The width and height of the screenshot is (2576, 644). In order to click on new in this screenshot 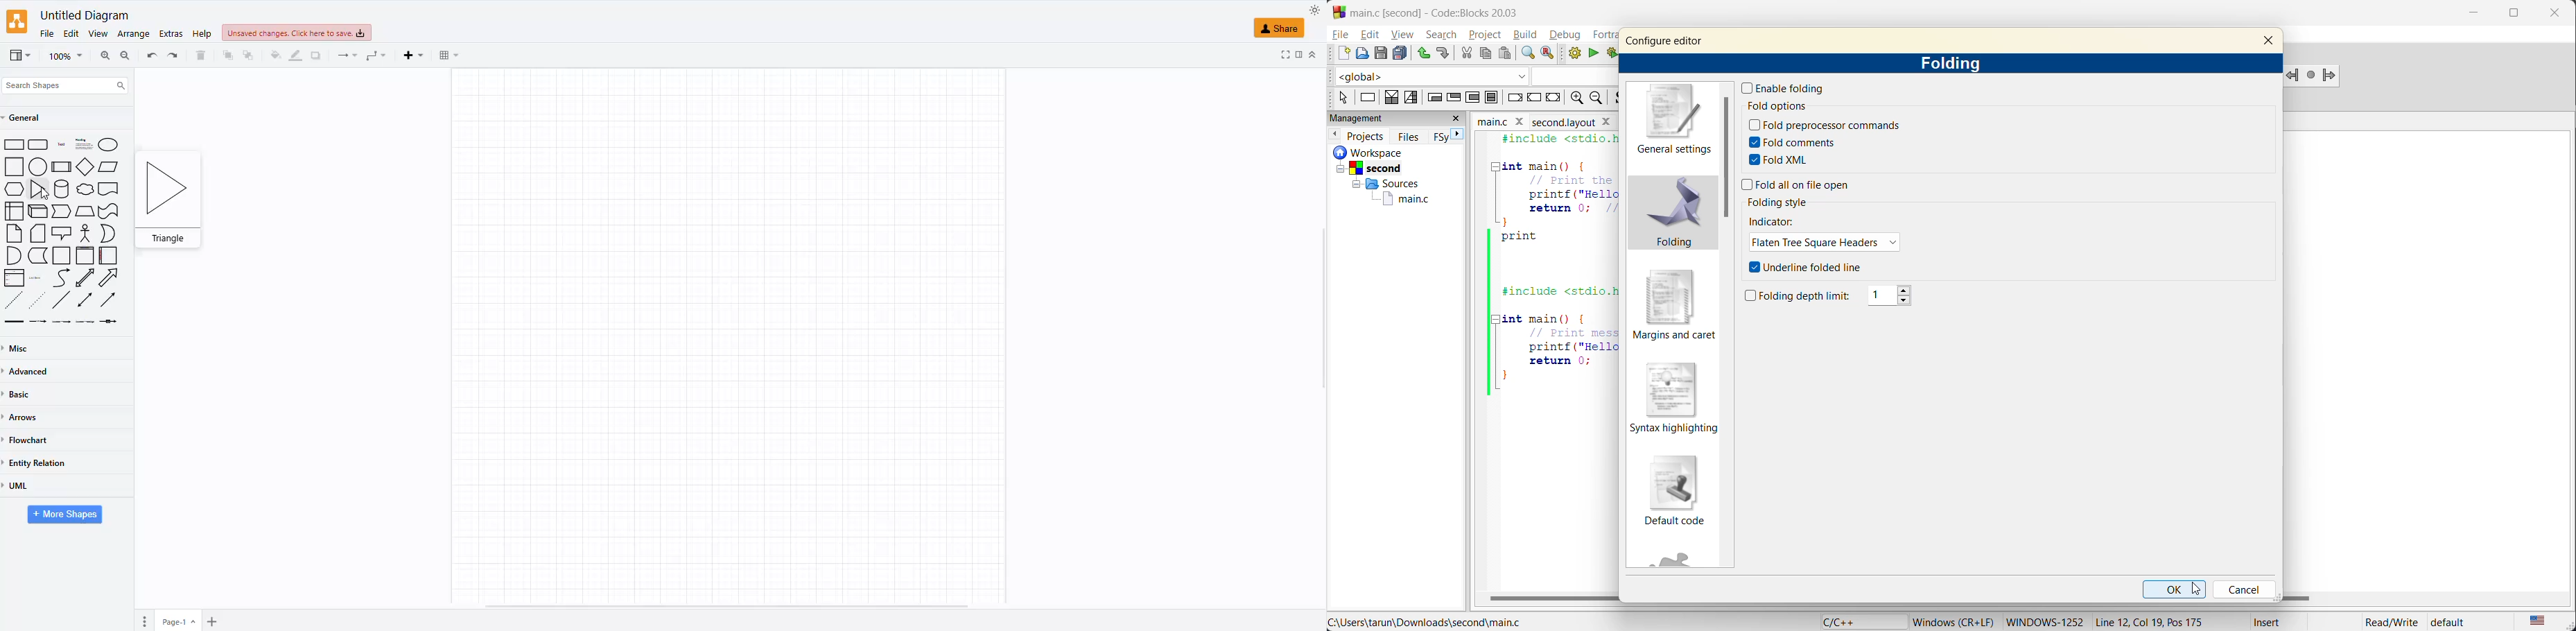, I will do `click(1339, 53)`.